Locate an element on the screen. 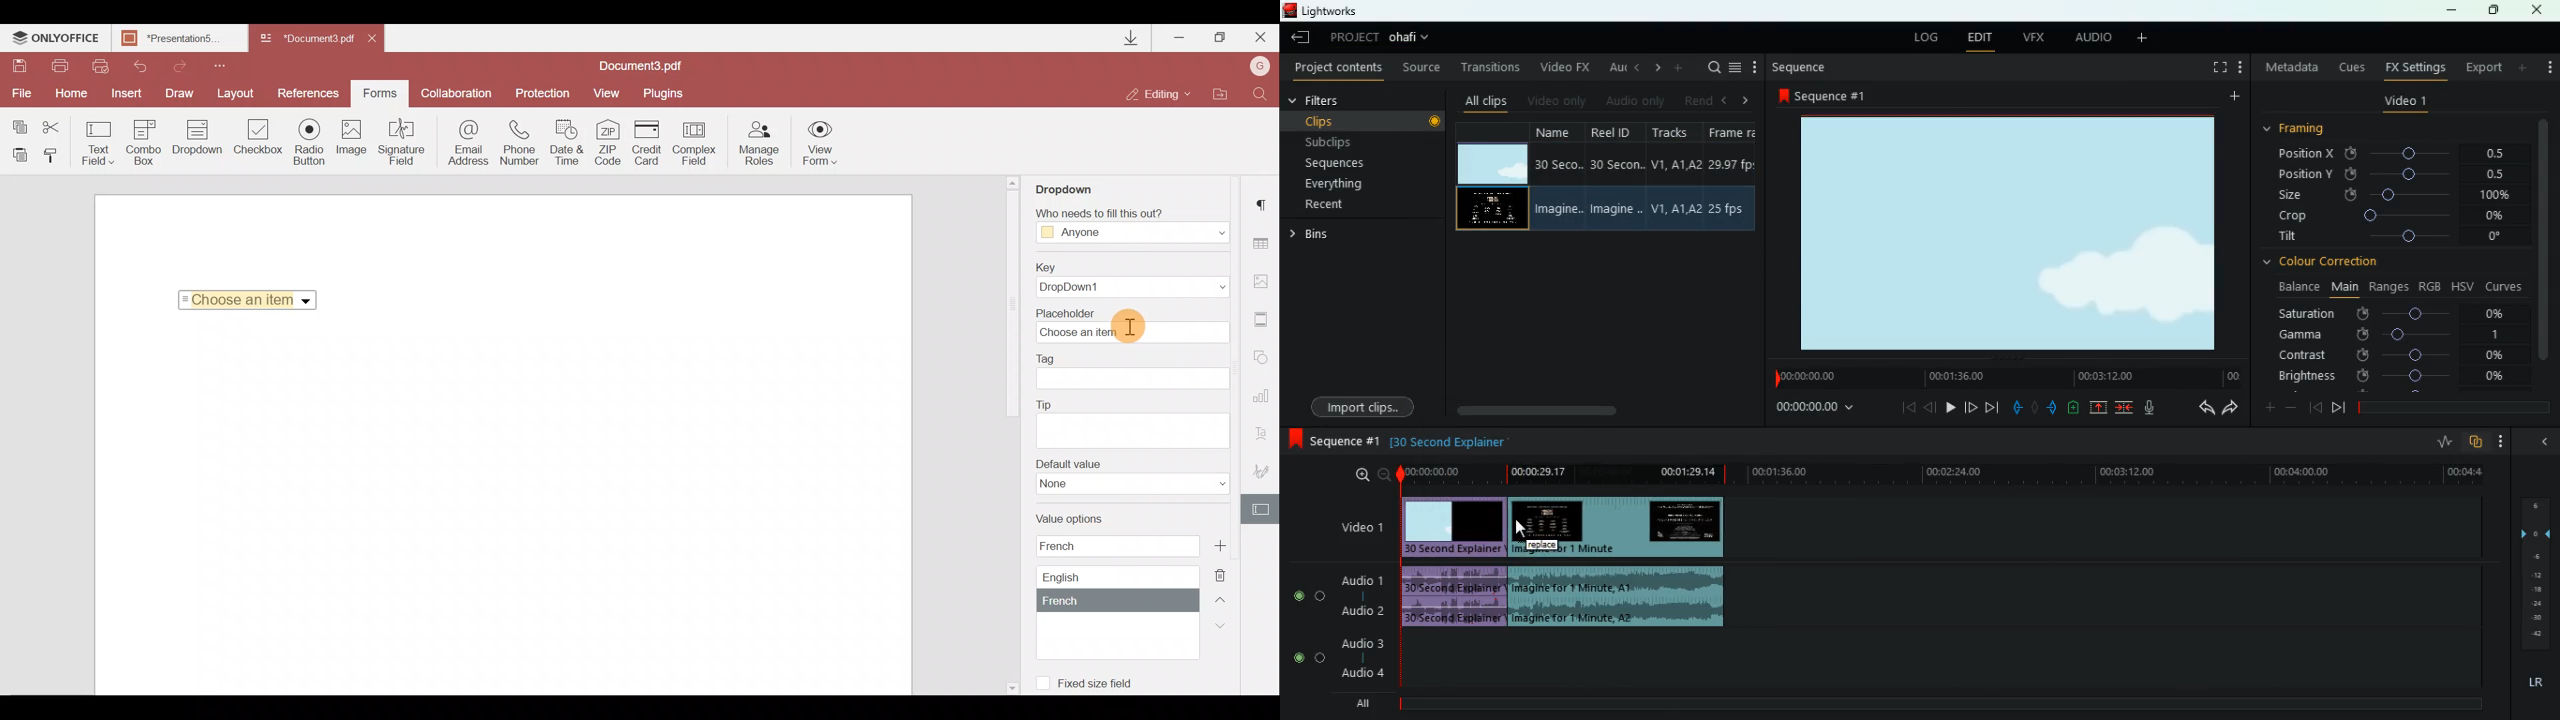  rend is located at coordinates (1698, 99).